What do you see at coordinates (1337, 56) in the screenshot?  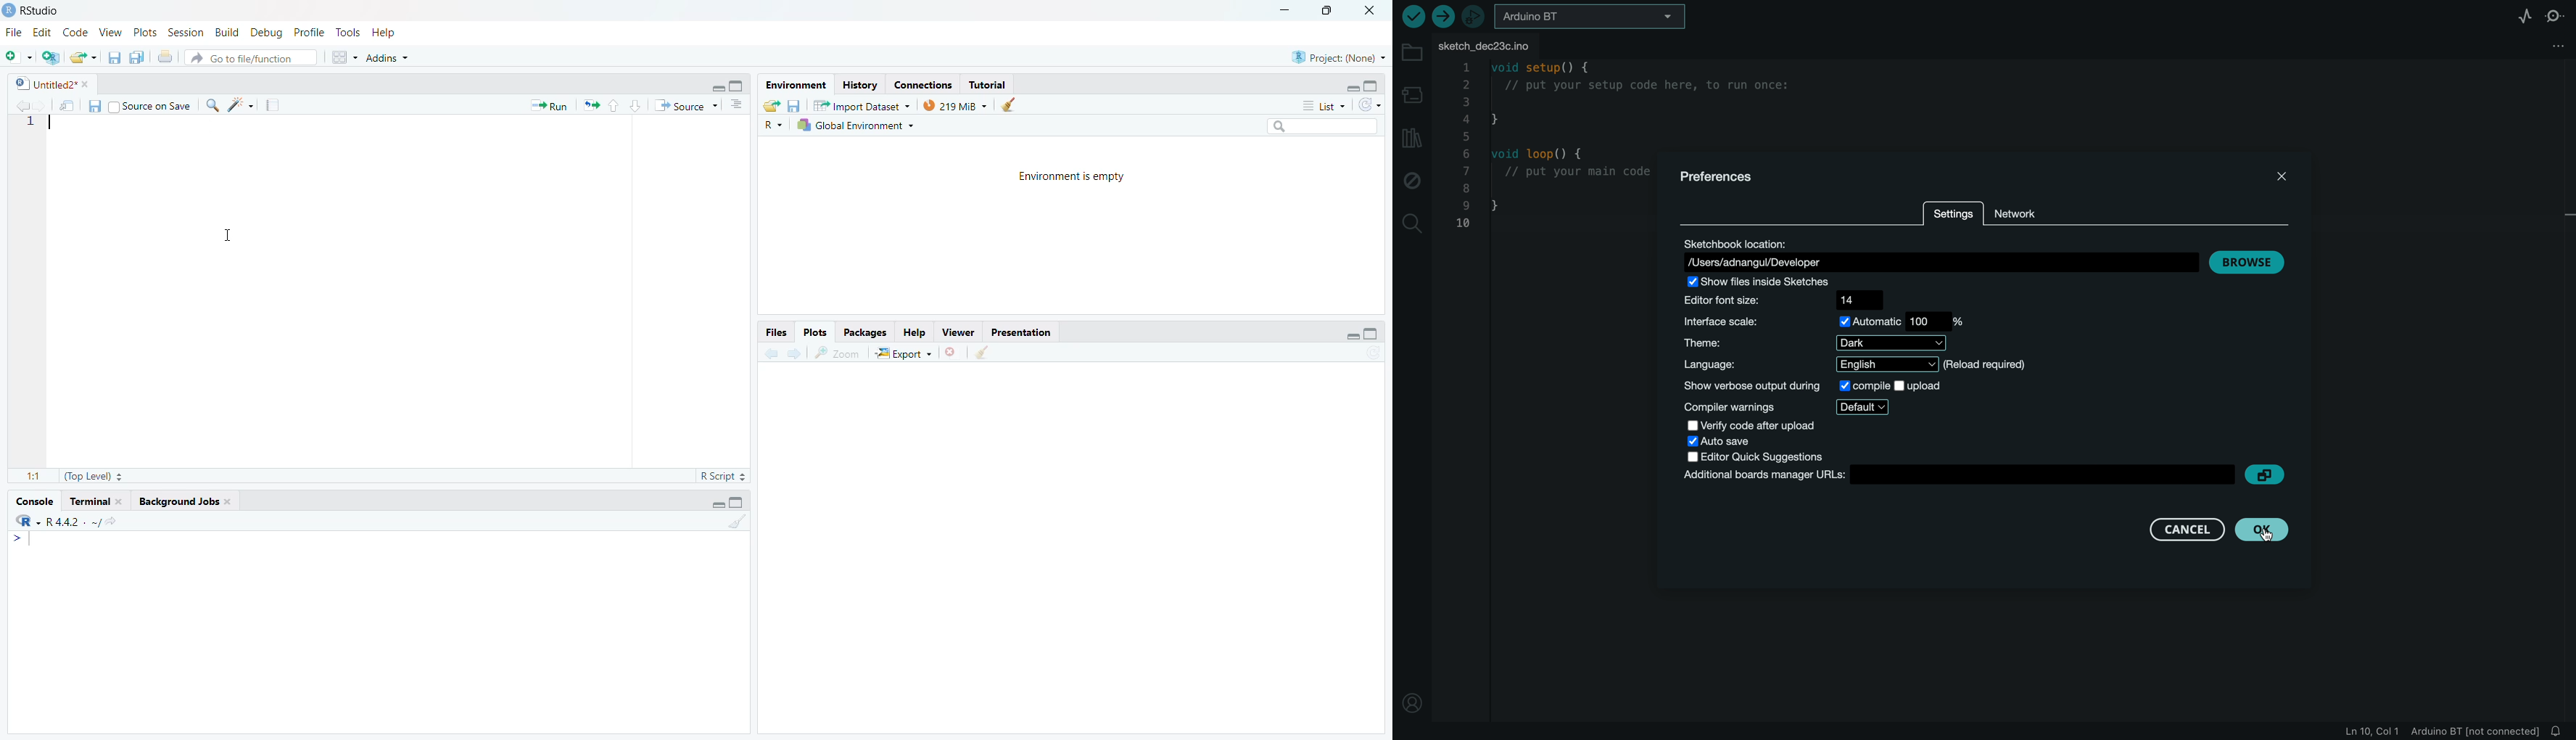 I see `Project: (None)` at bounding box center [1337, 56].